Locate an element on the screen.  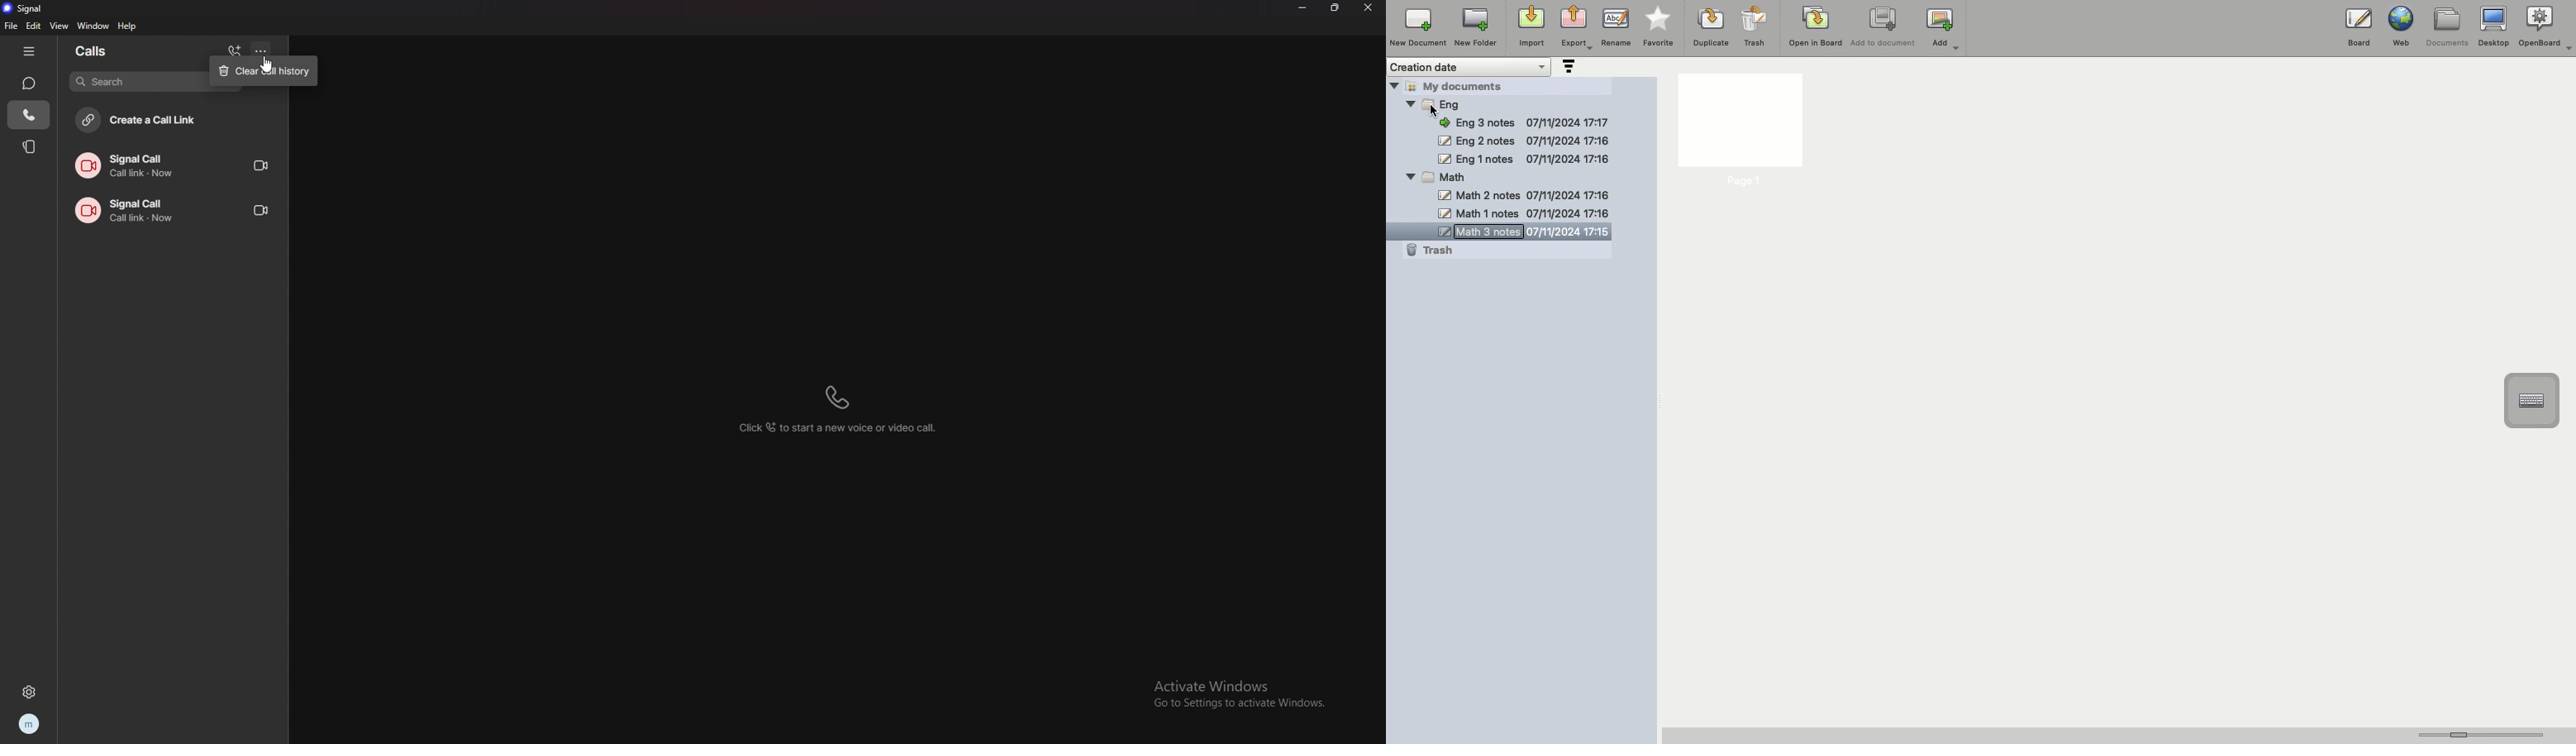
resize is located at coordinates (1337, 7).